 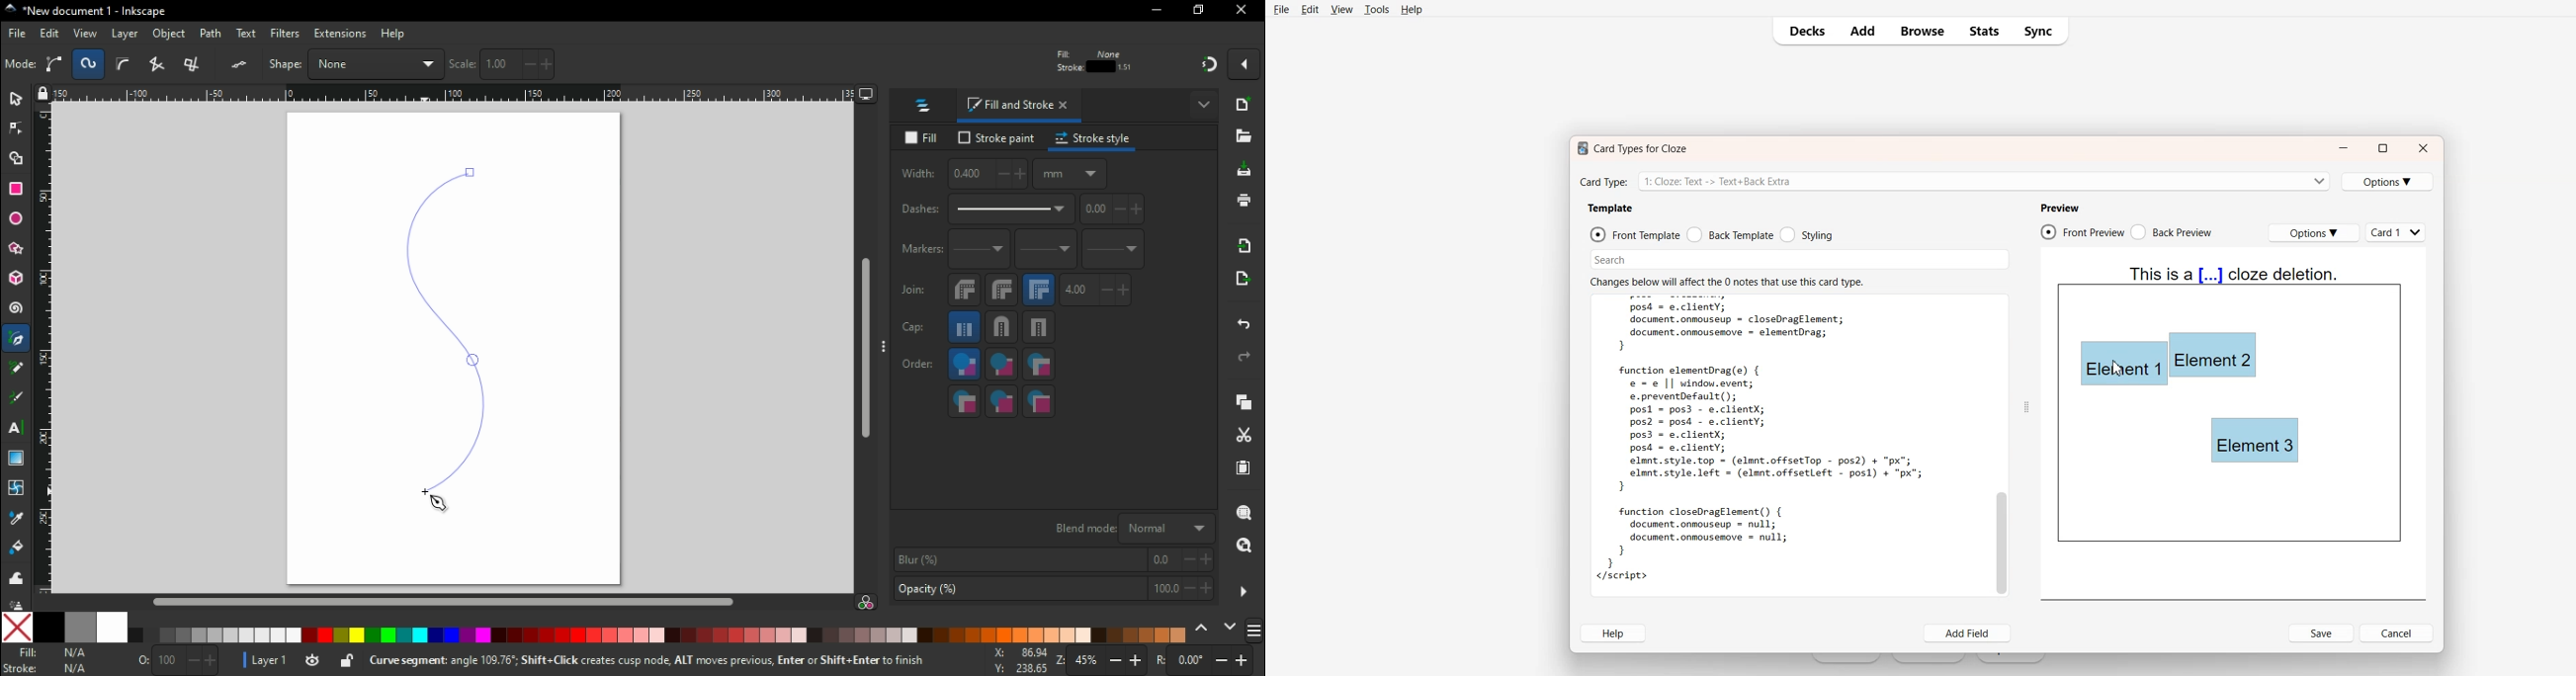 What do you see at coordinates (2213, 355) in the screenshot?
I see `Element 2` at bounding box center [2213, 355].